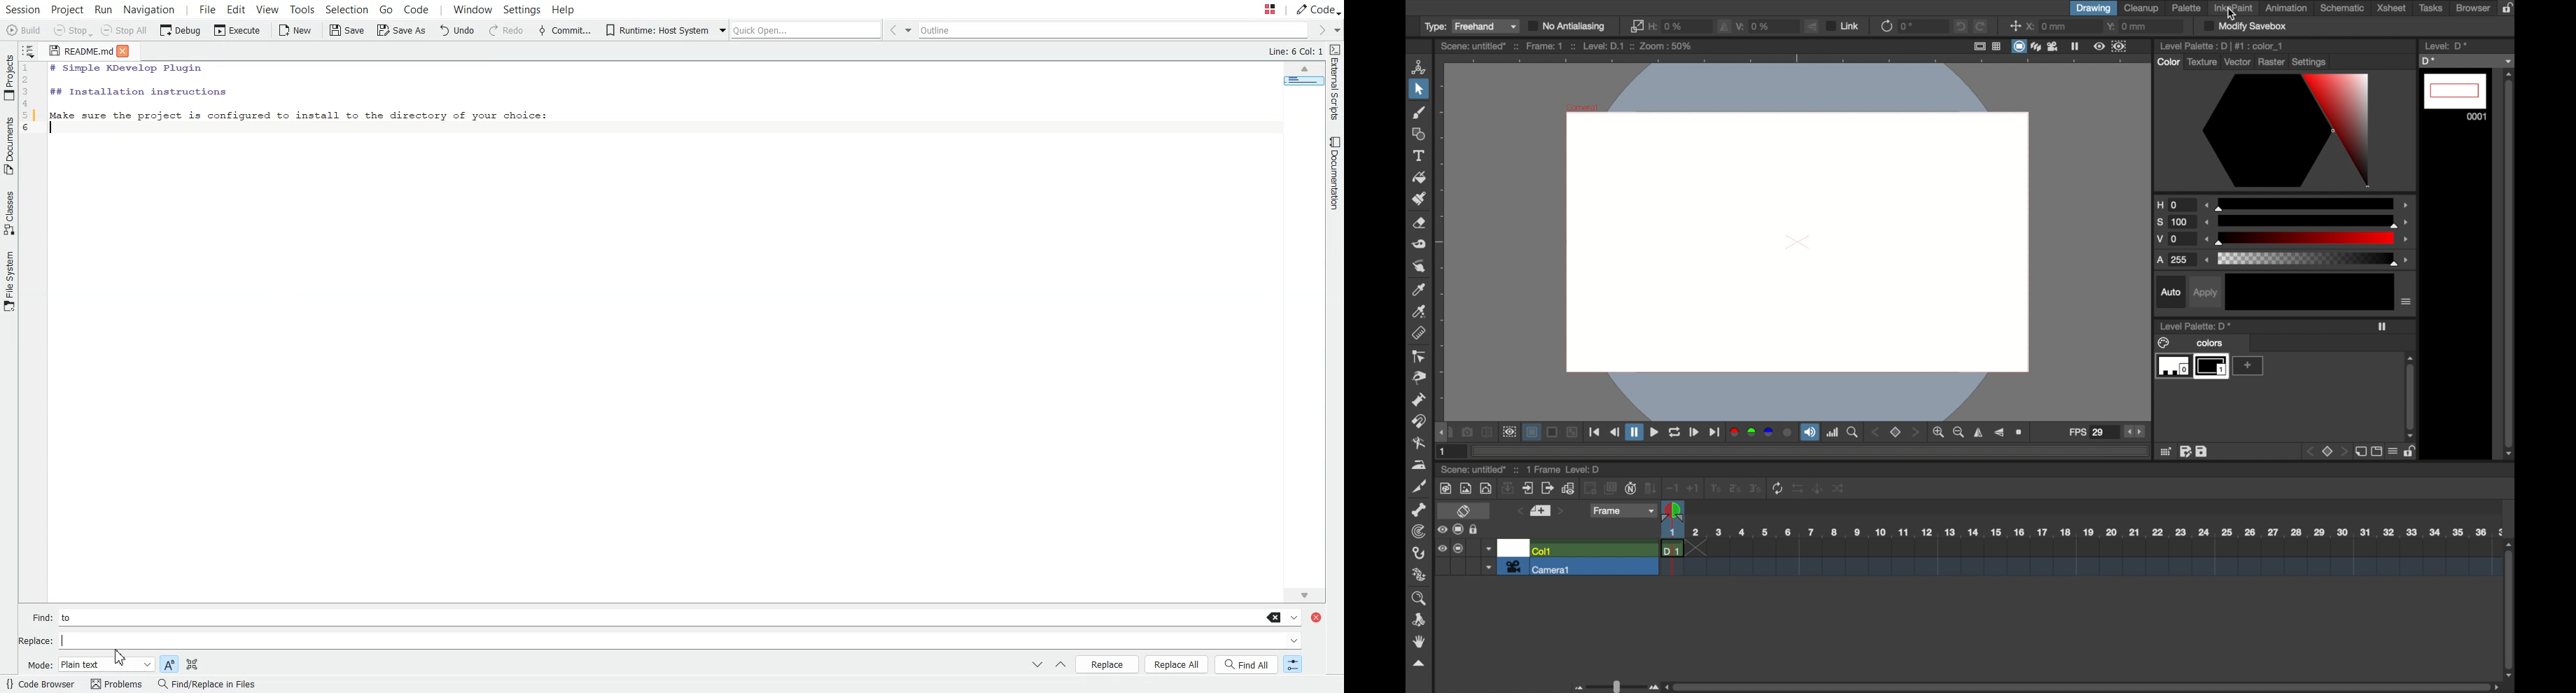 This screenshot has width=2576, height=700. I want to click on Documentation, so click(1331, 174).